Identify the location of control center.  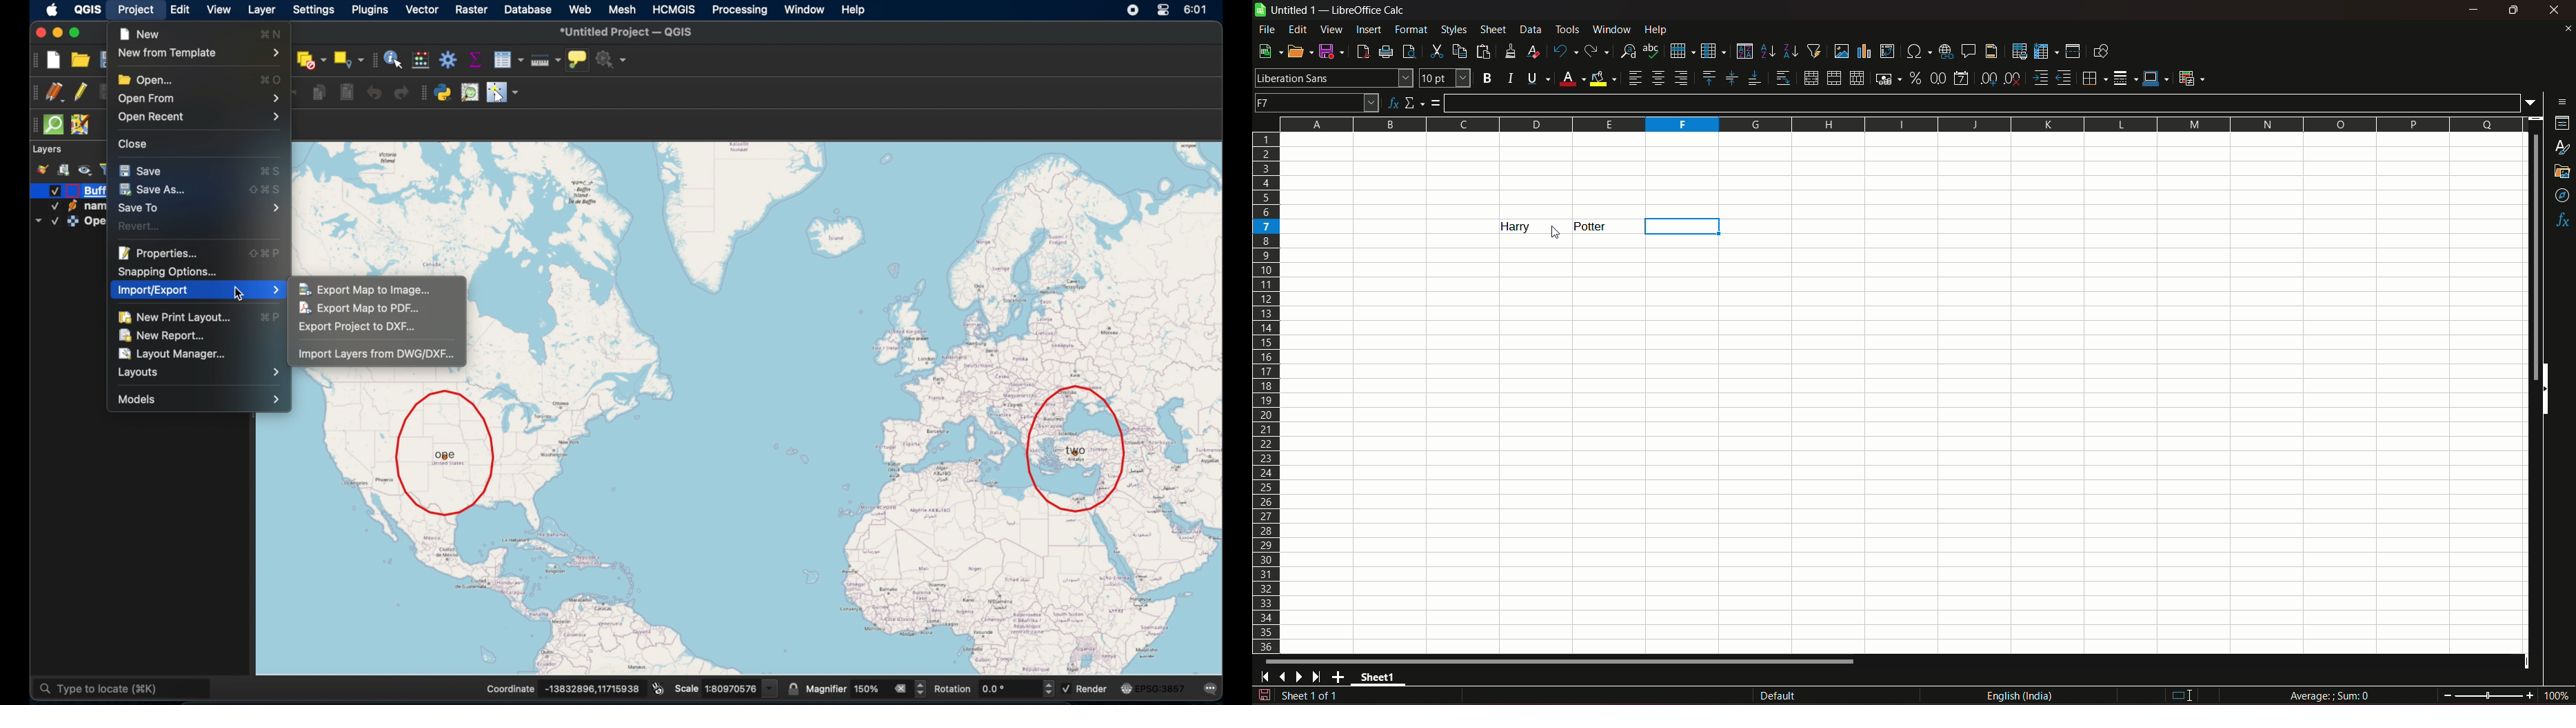
(1133, 9).